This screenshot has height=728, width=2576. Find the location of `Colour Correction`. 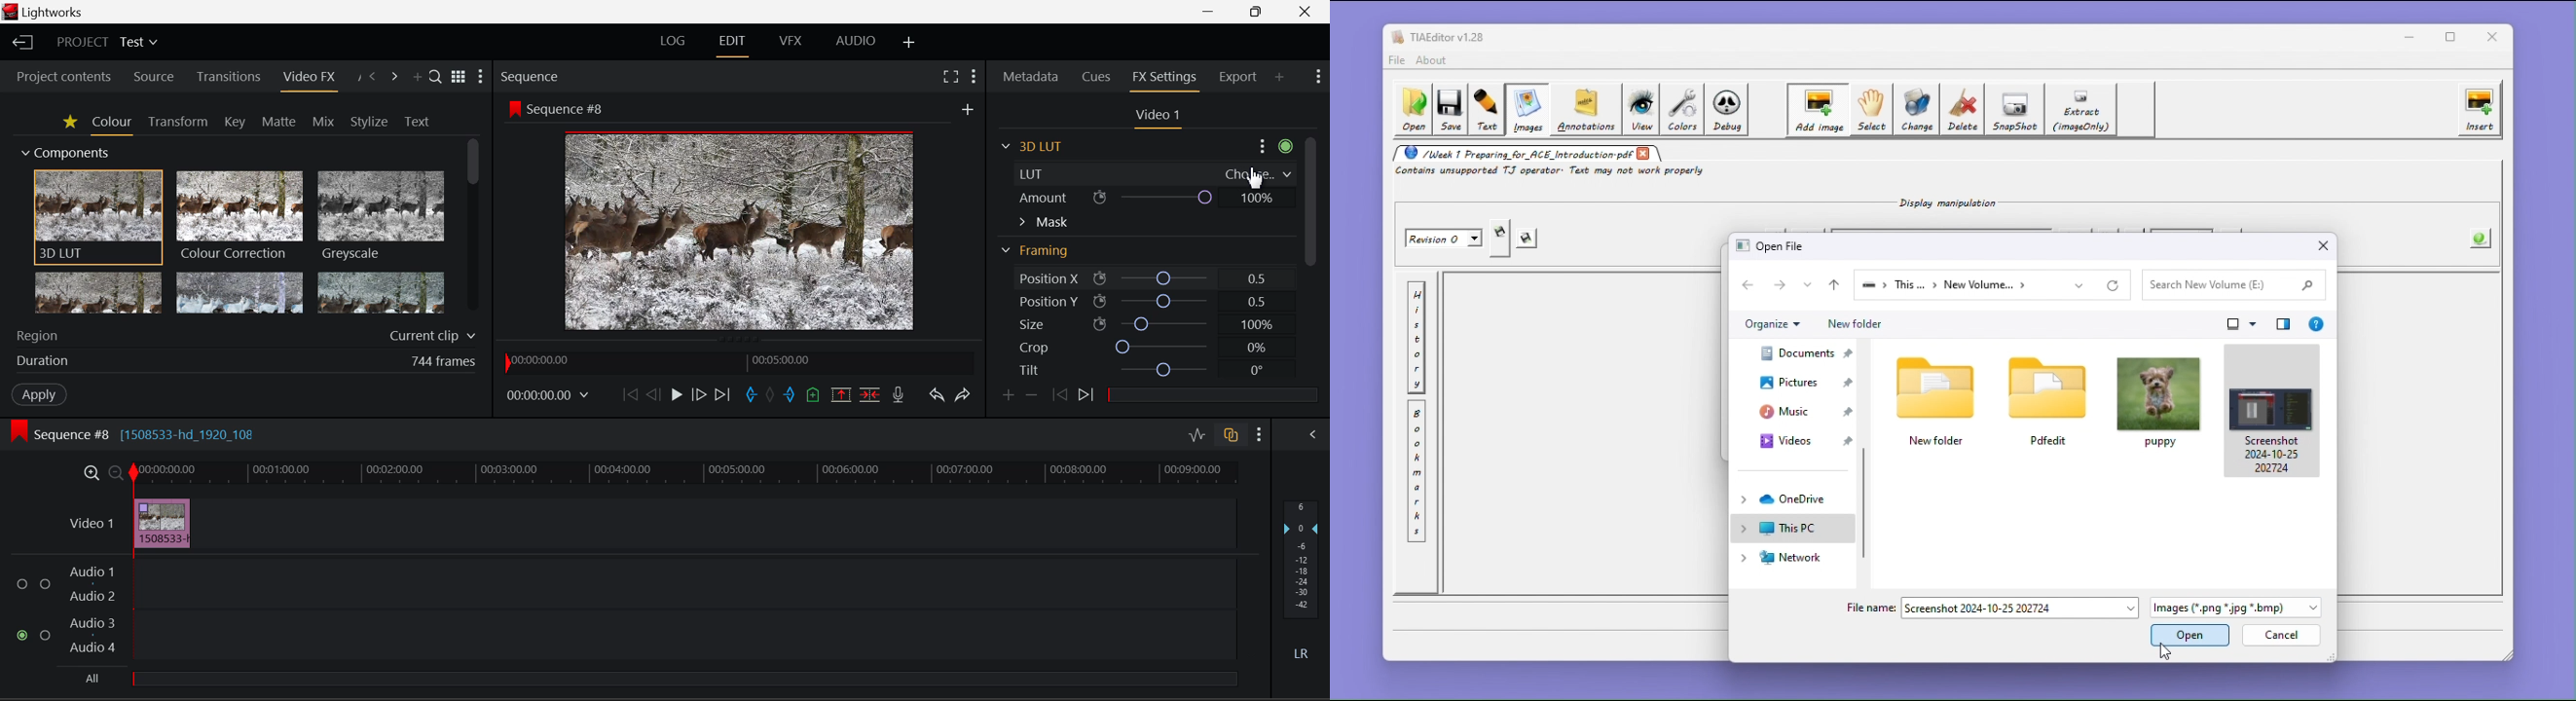

Colour Correction is located at coordinates (240, 216).